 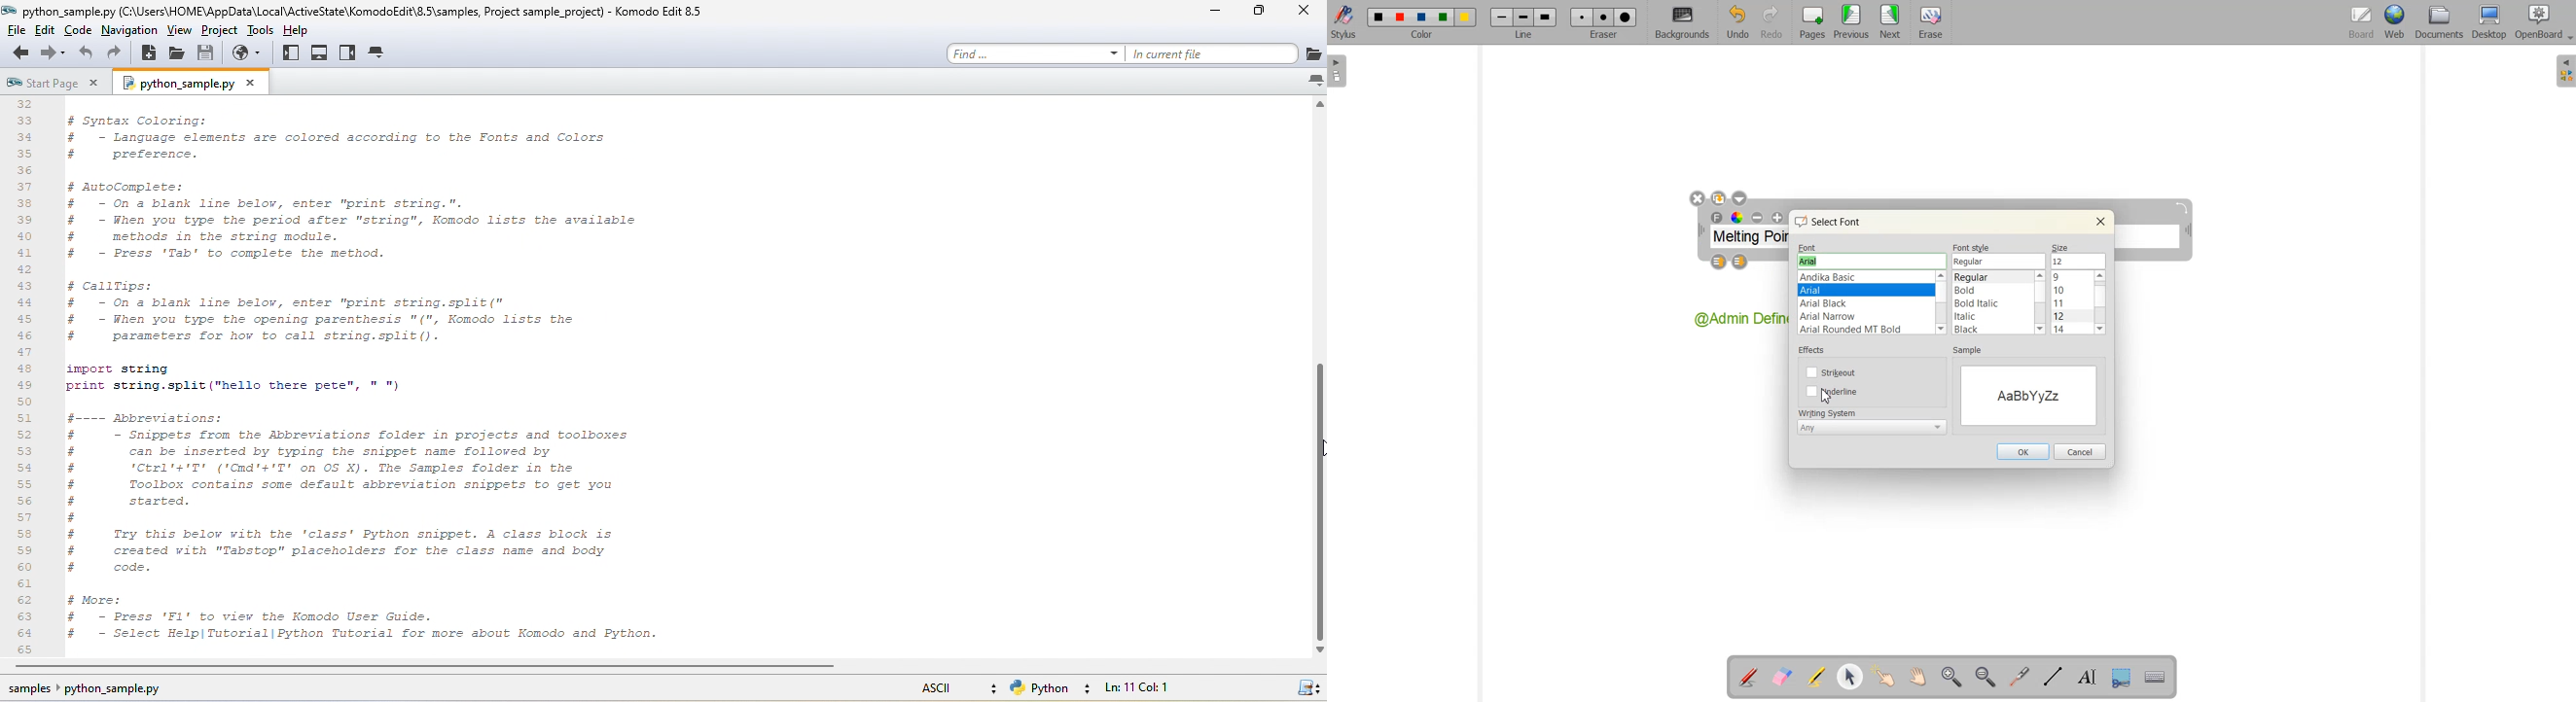 What do you see at coordinates (1953, 677) in the screenshot?
I see `Zoom In` at bounding box center [1953, 677].